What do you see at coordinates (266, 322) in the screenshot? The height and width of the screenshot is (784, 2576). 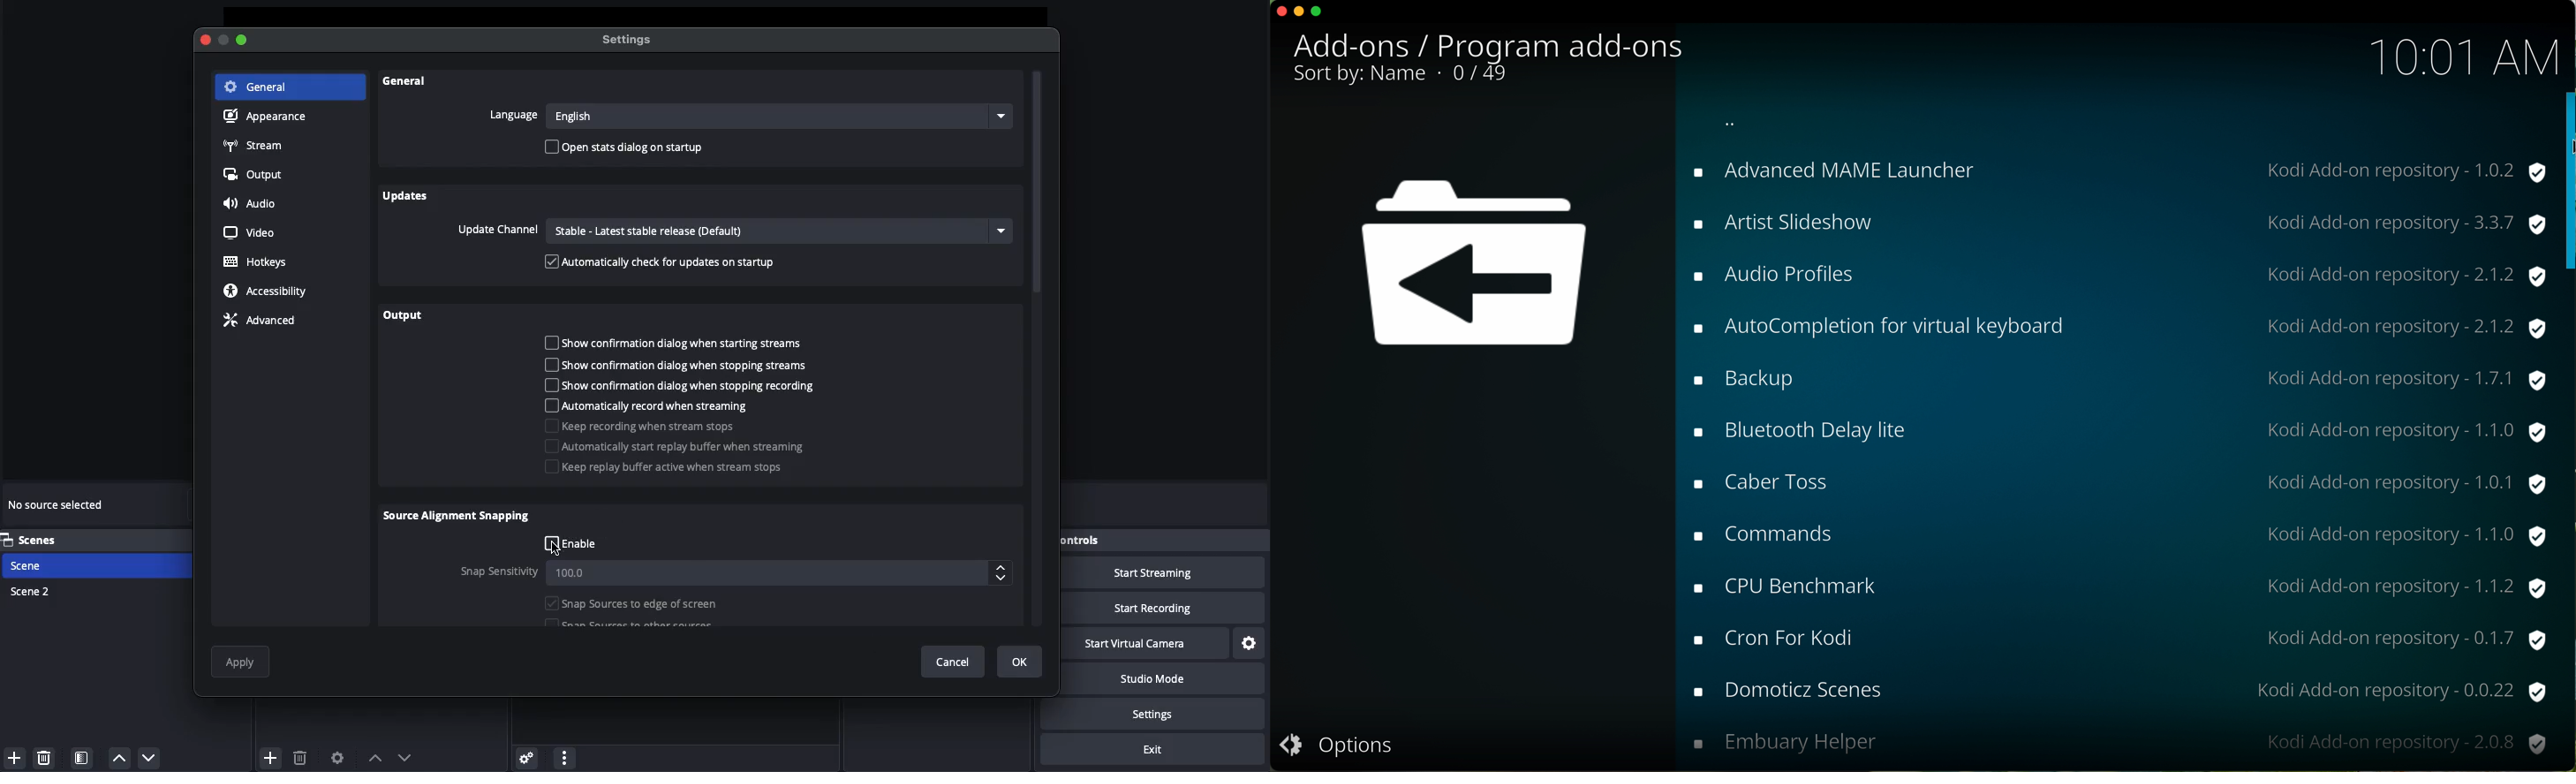 I see `Advanced` at bounding box center [266, 322].